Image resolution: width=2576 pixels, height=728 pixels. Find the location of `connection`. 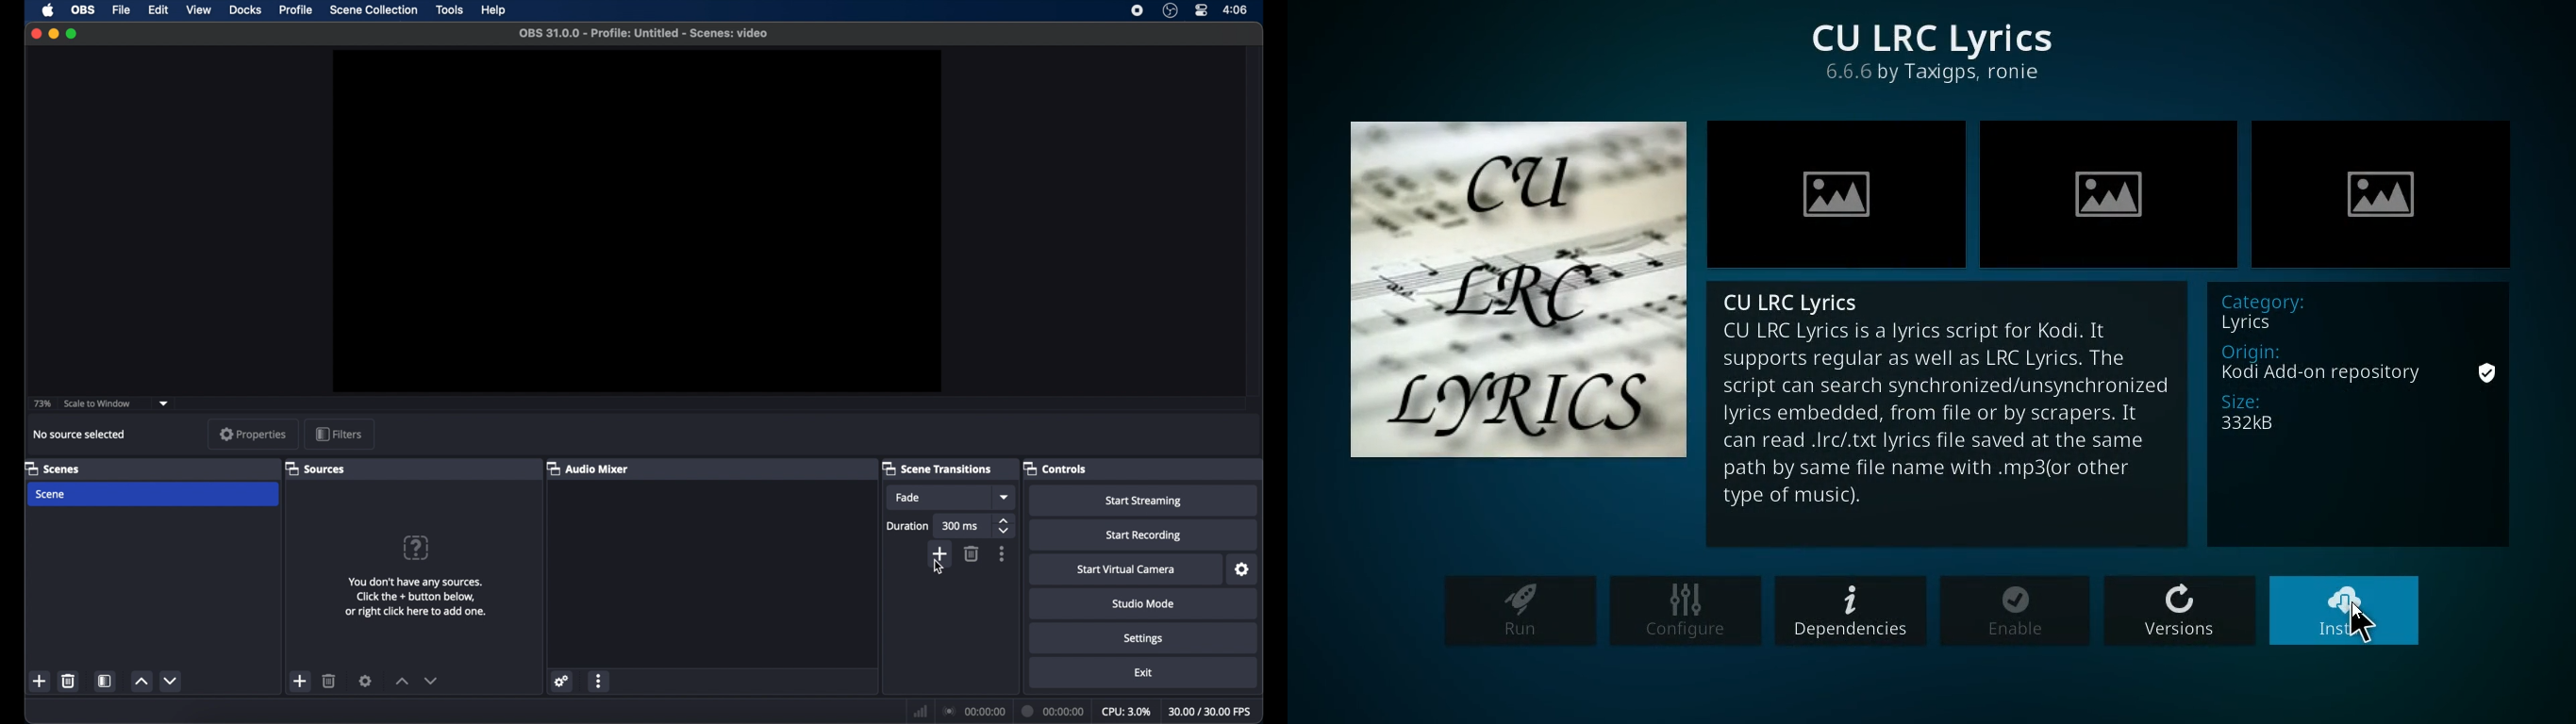

connection is located at coordinates (973, 711).